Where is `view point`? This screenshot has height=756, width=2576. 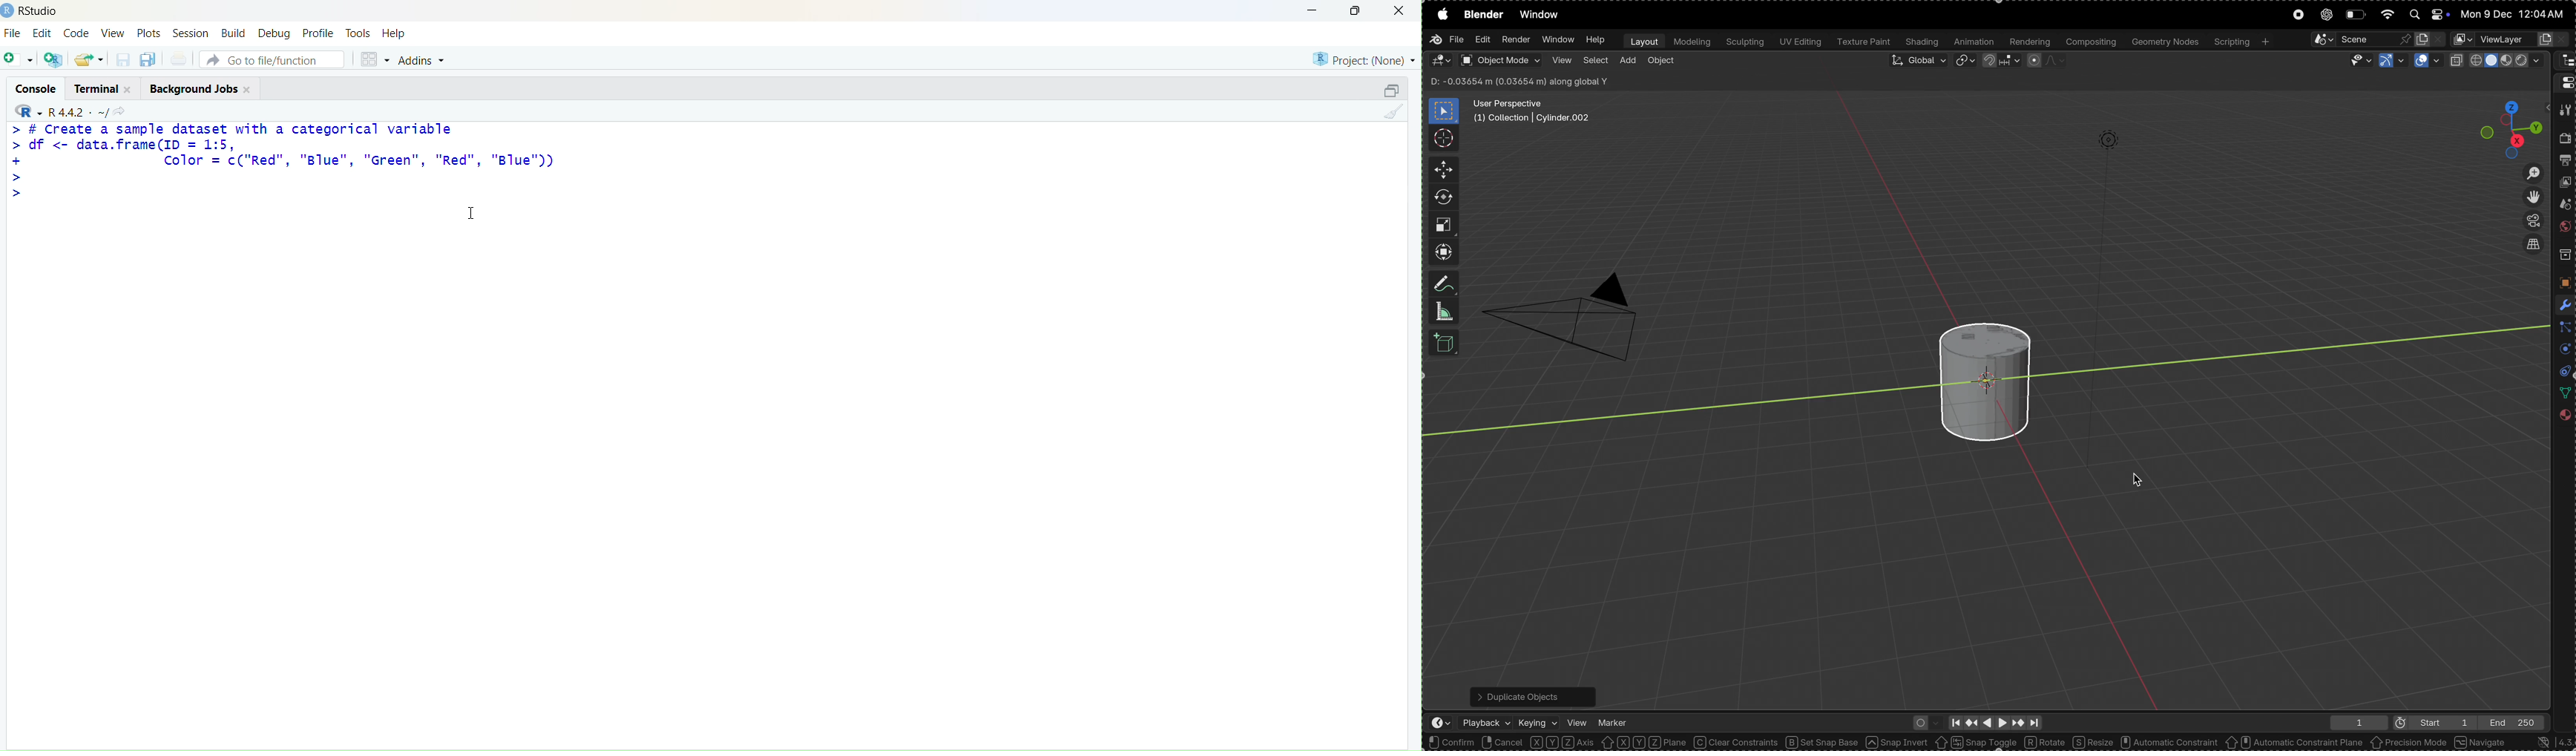
view point is located at coordinates (2512, 126).